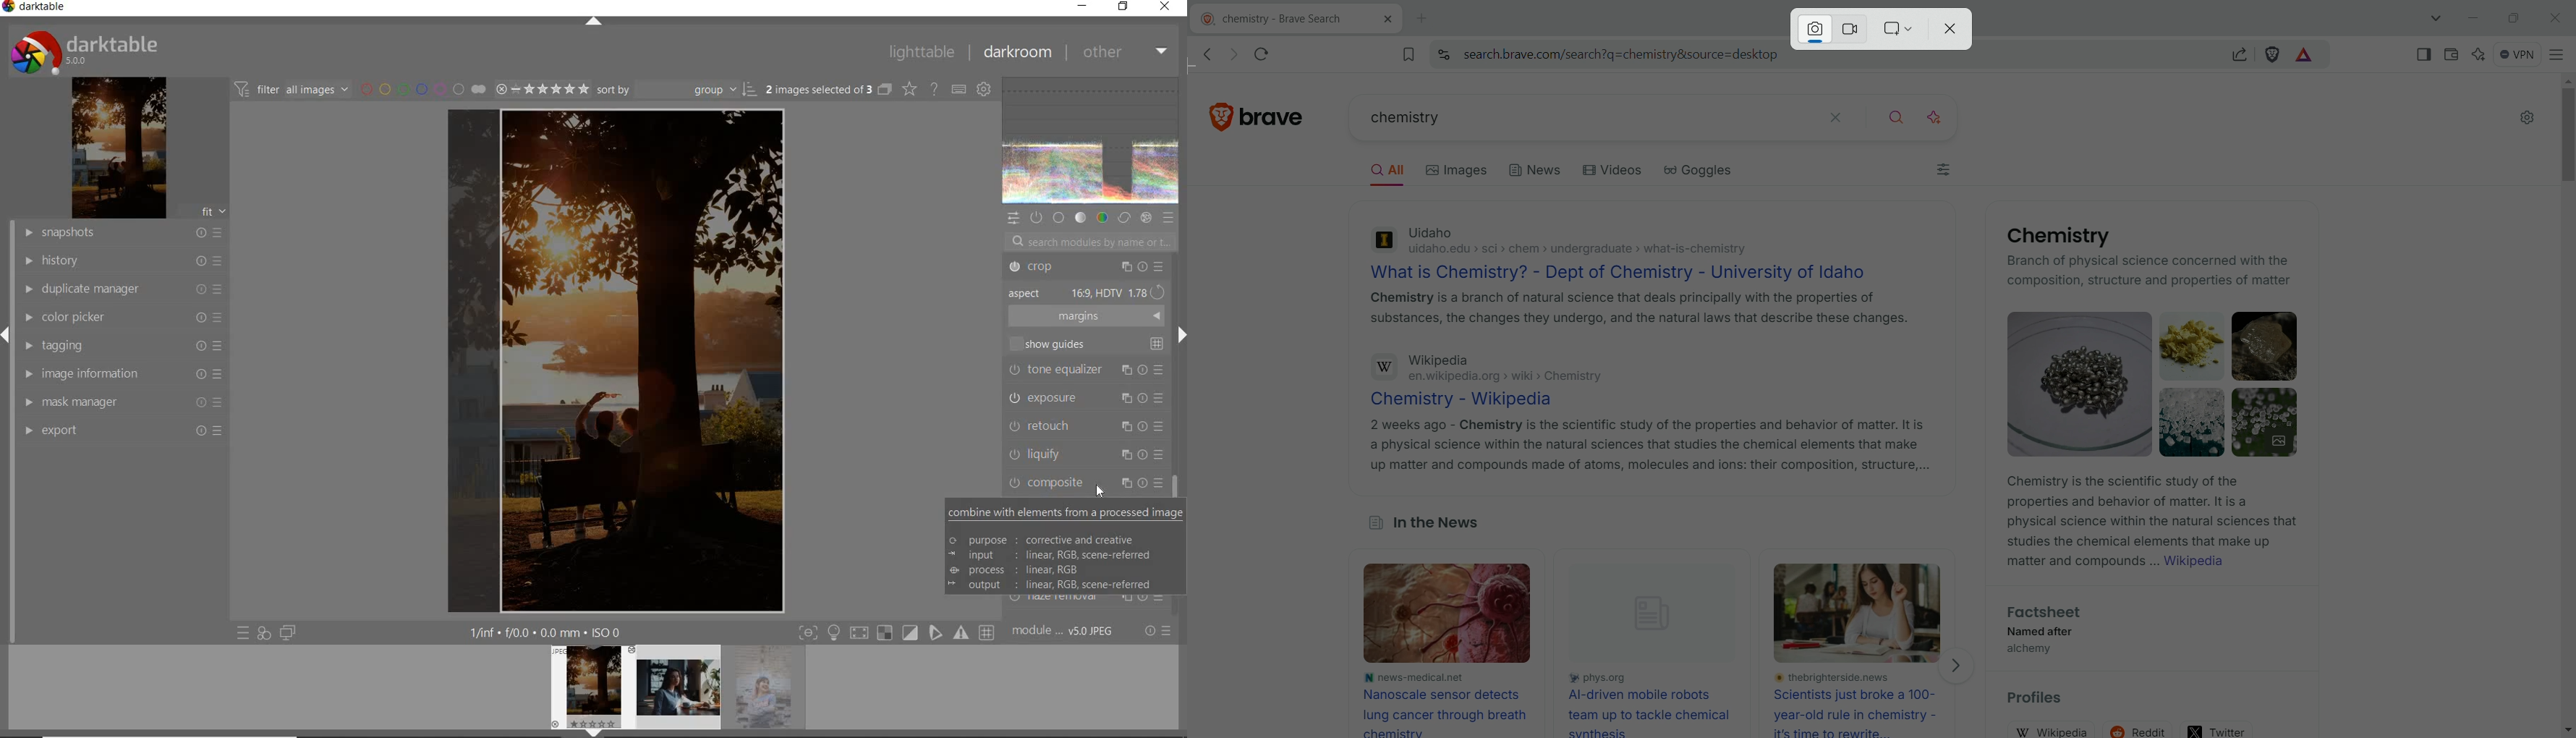  Describe the element at coordinates (1086, 340) in the screenshot. I see `show guides` at that location.